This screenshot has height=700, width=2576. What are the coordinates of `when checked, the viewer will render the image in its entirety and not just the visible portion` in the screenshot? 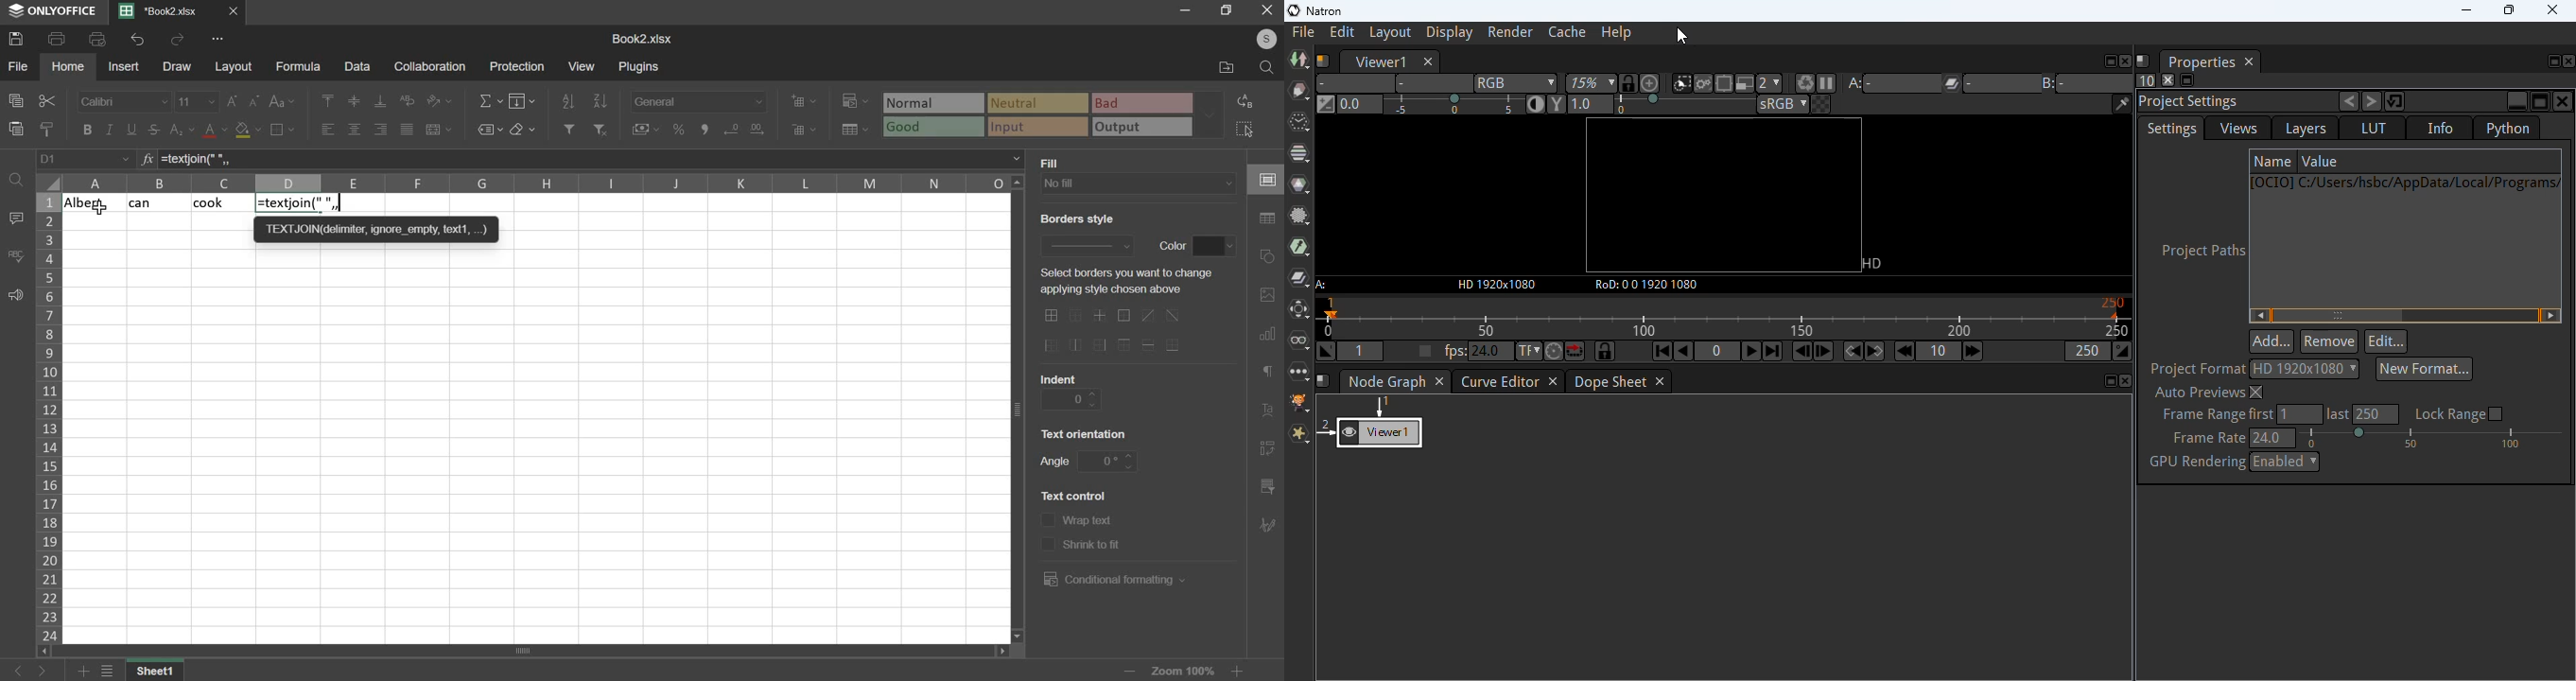 It's located at (1702, 83).